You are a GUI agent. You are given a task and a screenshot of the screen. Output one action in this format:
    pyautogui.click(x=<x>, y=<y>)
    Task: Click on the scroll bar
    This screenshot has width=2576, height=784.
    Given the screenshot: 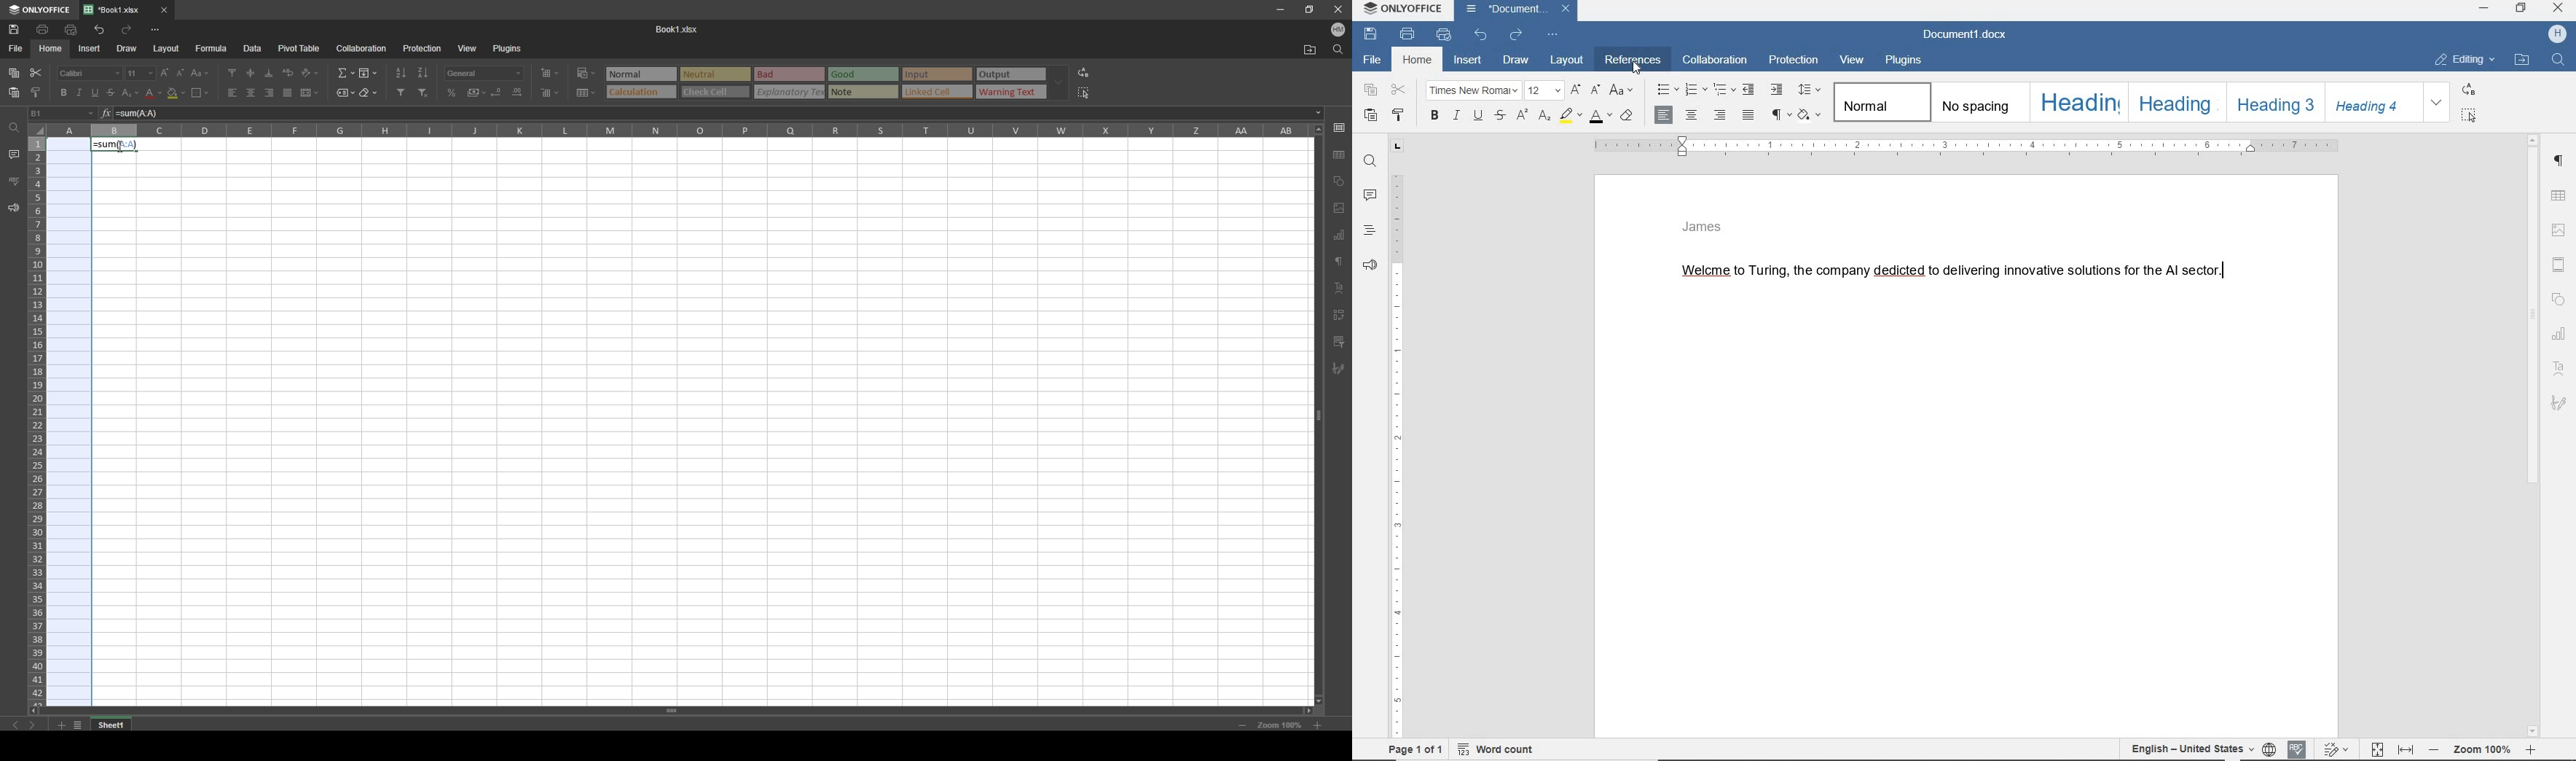 What is the action you would take?
    pyautogui.click(x=1317, y=413)
    